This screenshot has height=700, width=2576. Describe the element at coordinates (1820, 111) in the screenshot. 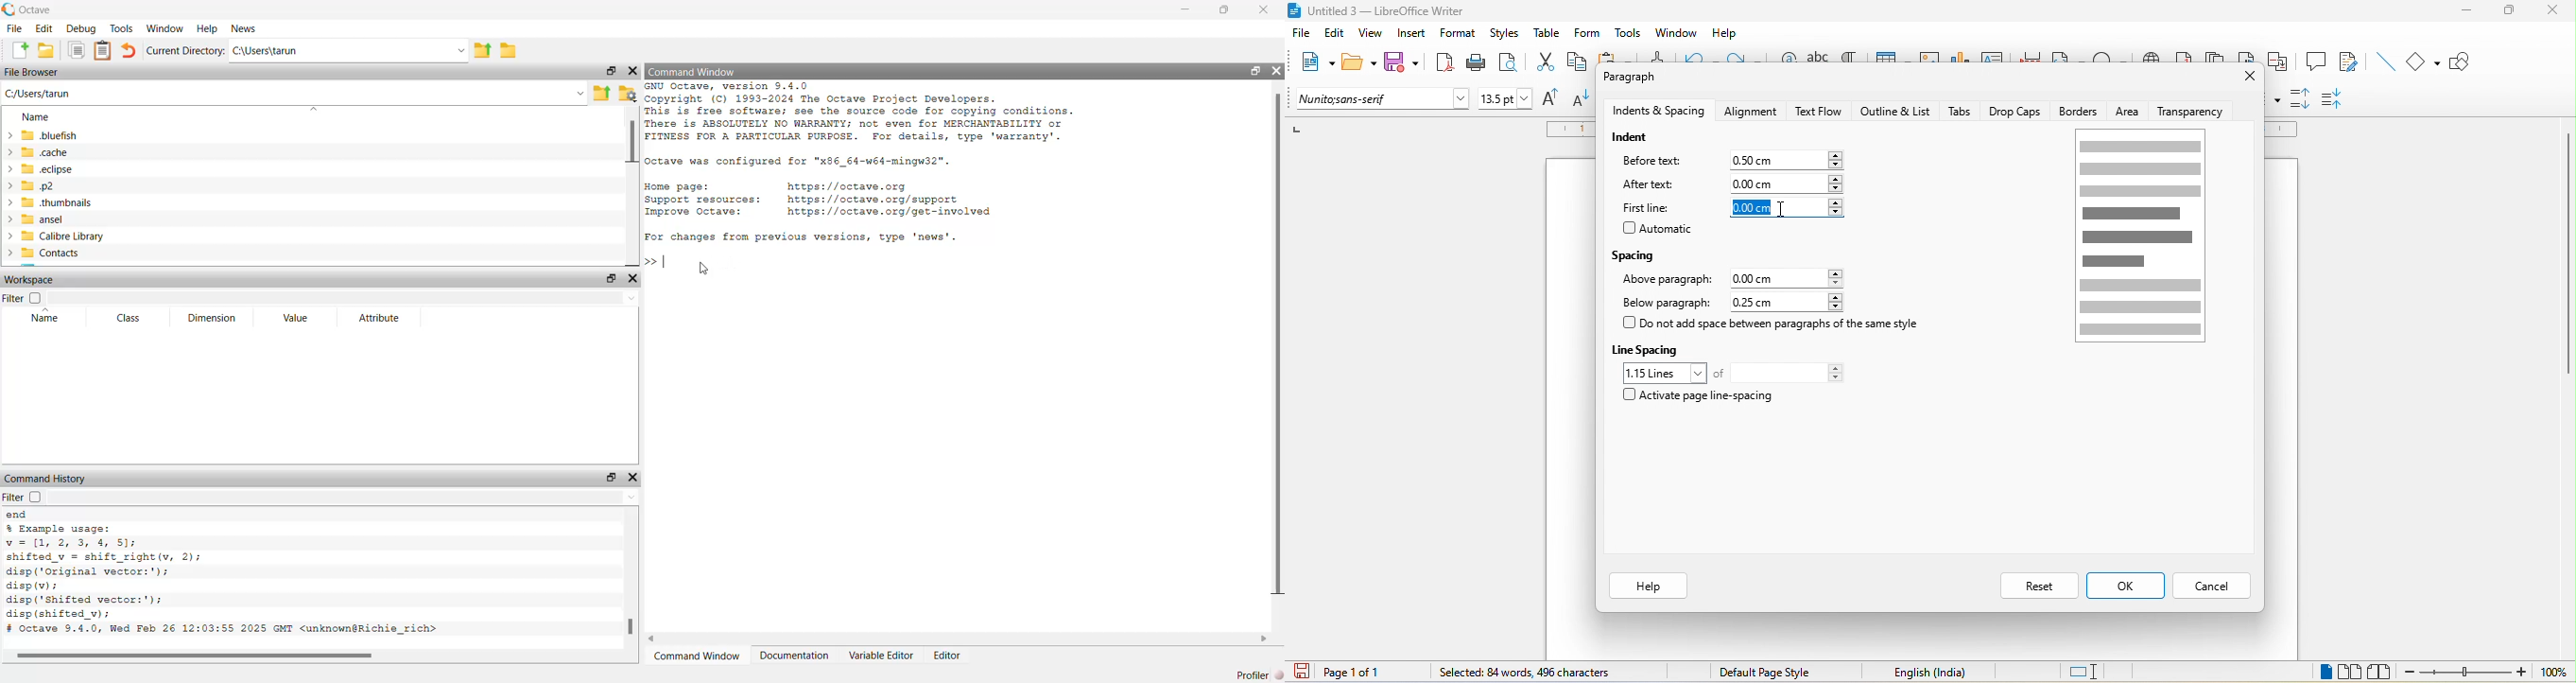

I see `text flow` at that location.